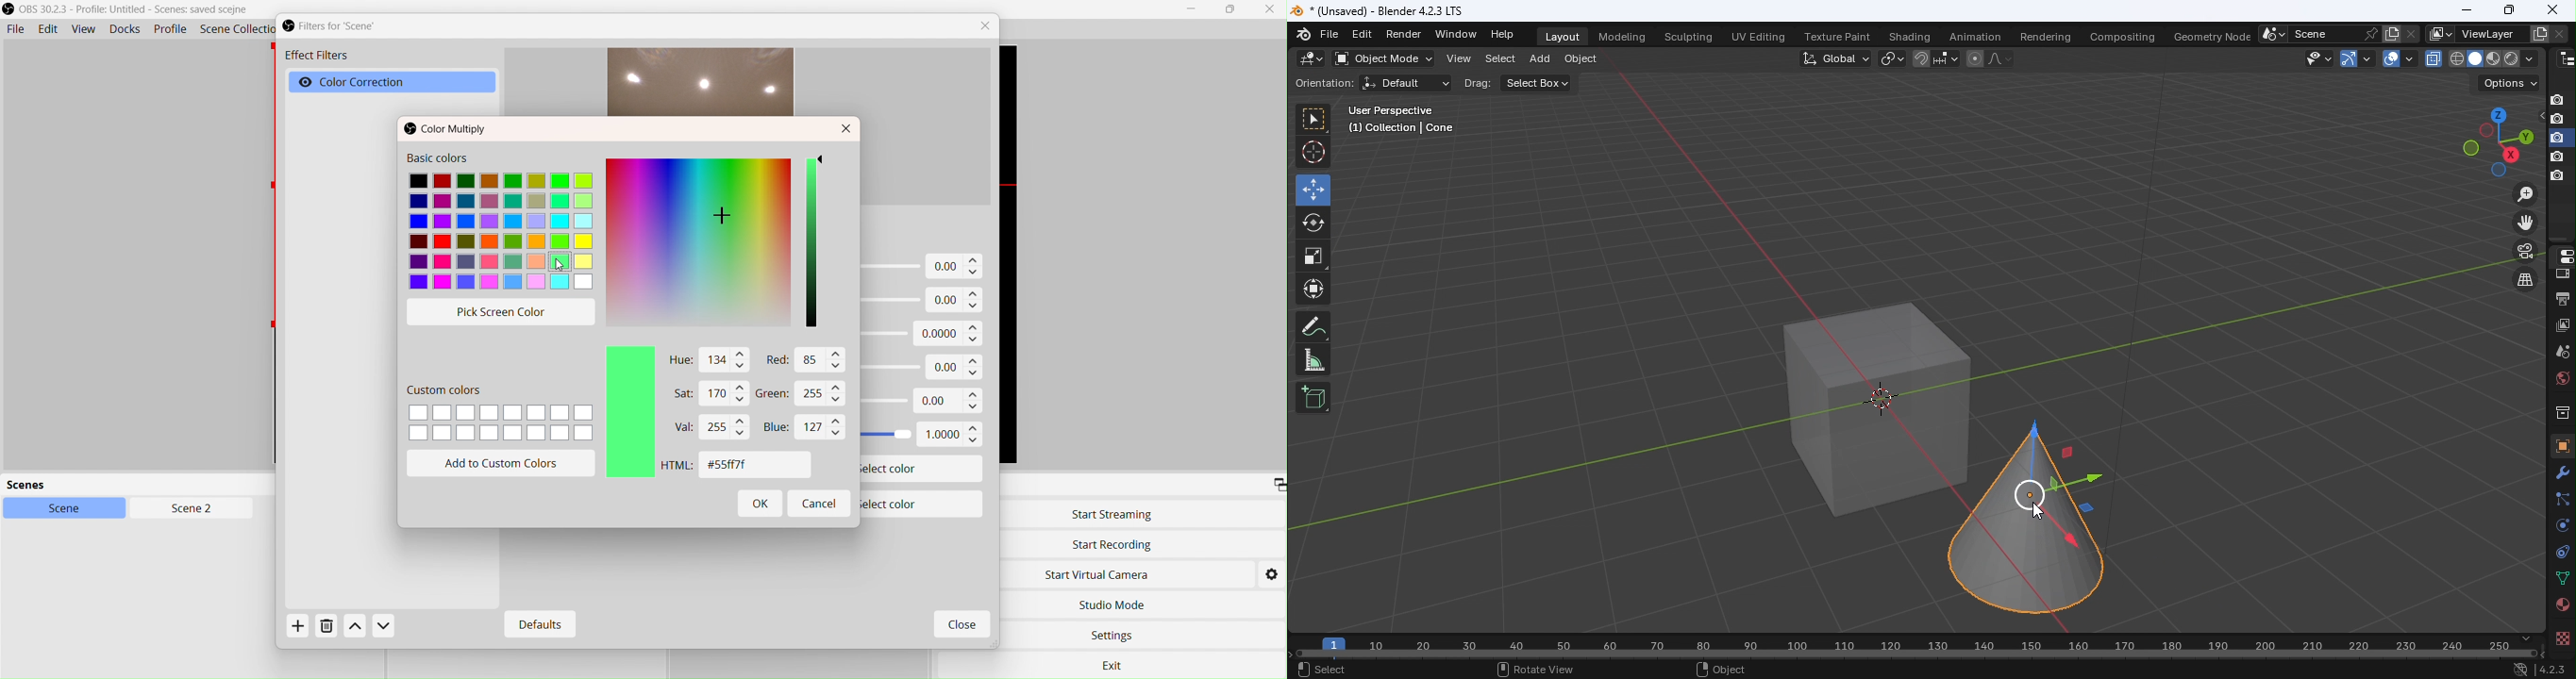 Image resolution: width=2576 pixels, height=700 pixels. I want to click on HTML: #55ff7f, so click(731, 466).